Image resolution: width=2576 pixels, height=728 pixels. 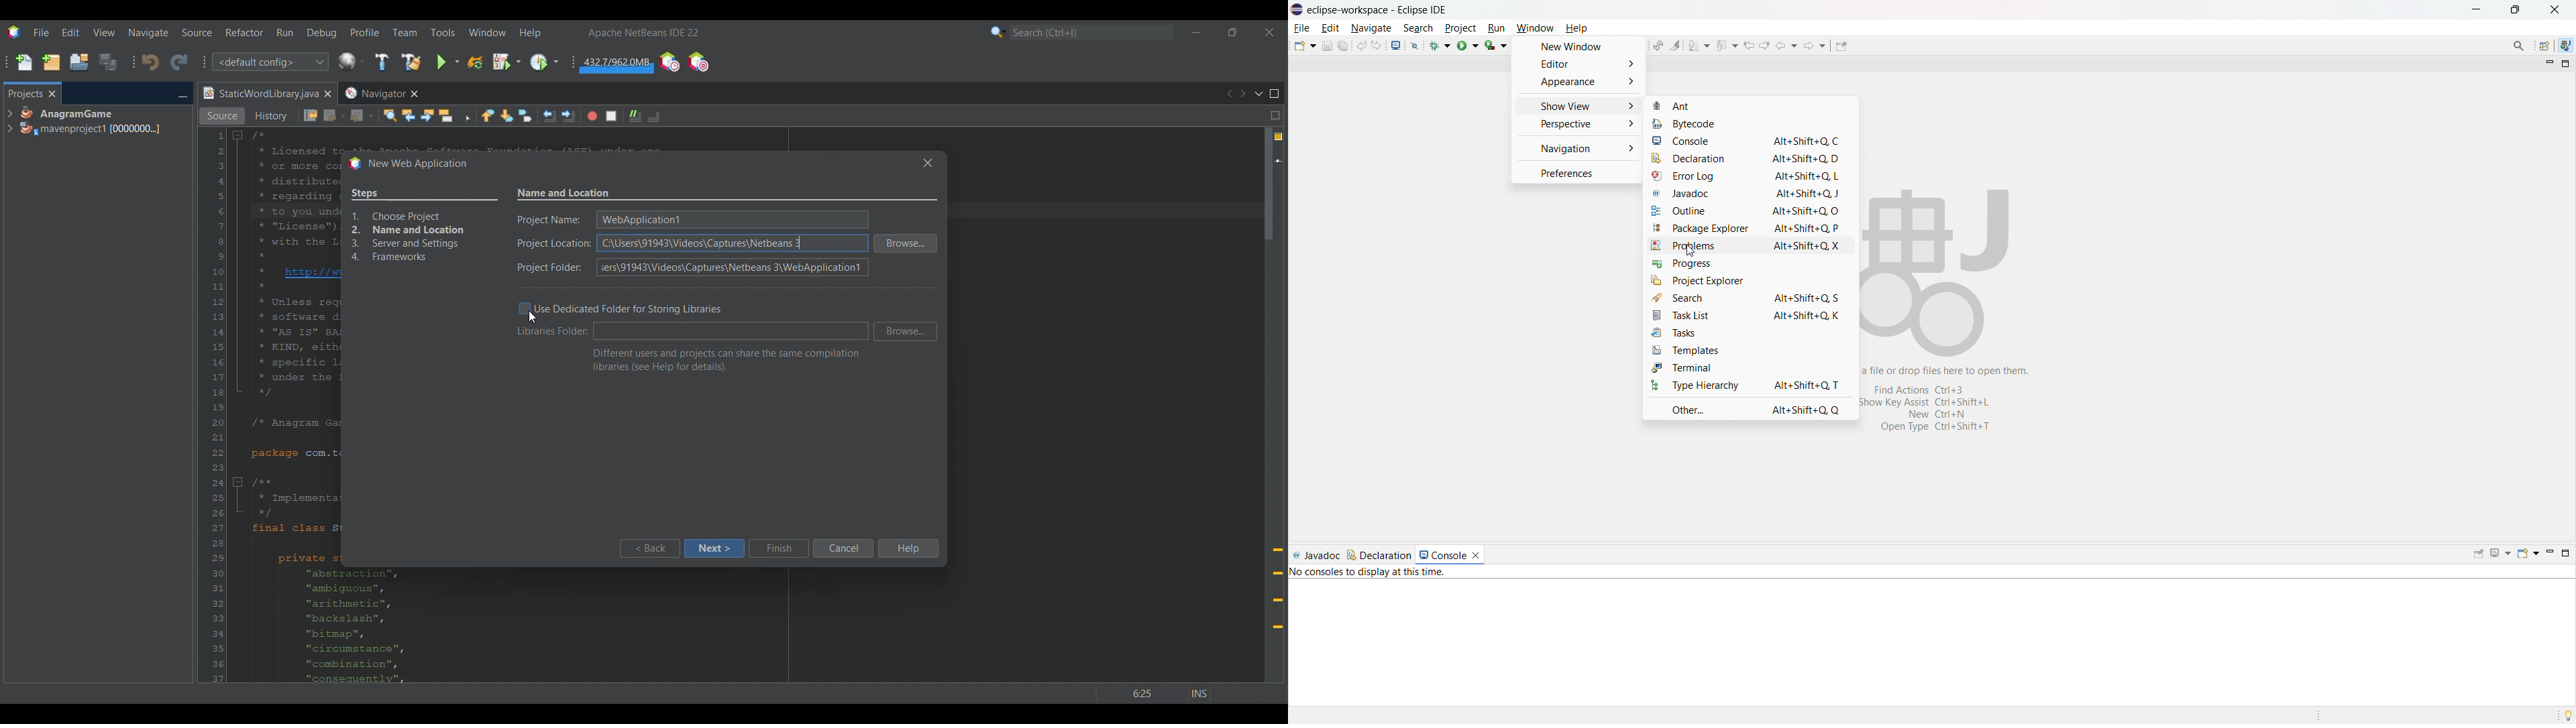 What do you see at coordinates (1750, 349) in the screenshot?
I see `templates` at bounding box center [1750, 349].